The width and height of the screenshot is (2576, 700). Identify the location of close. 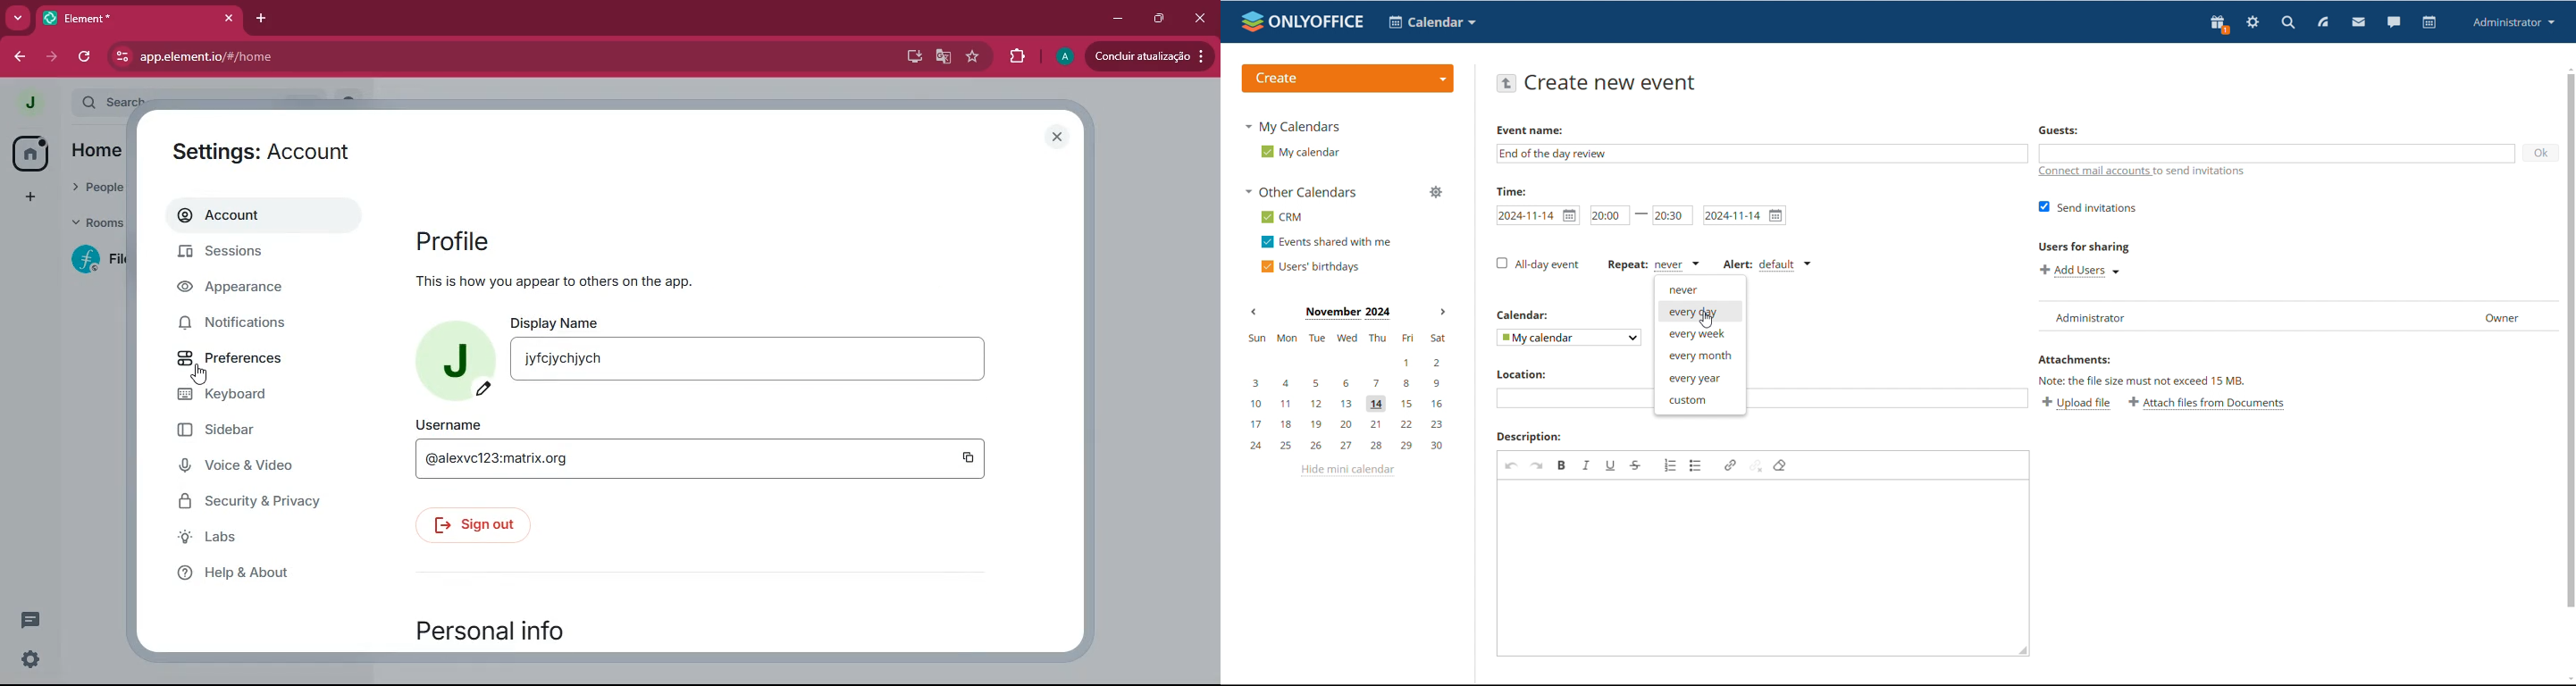
(1200, 19).